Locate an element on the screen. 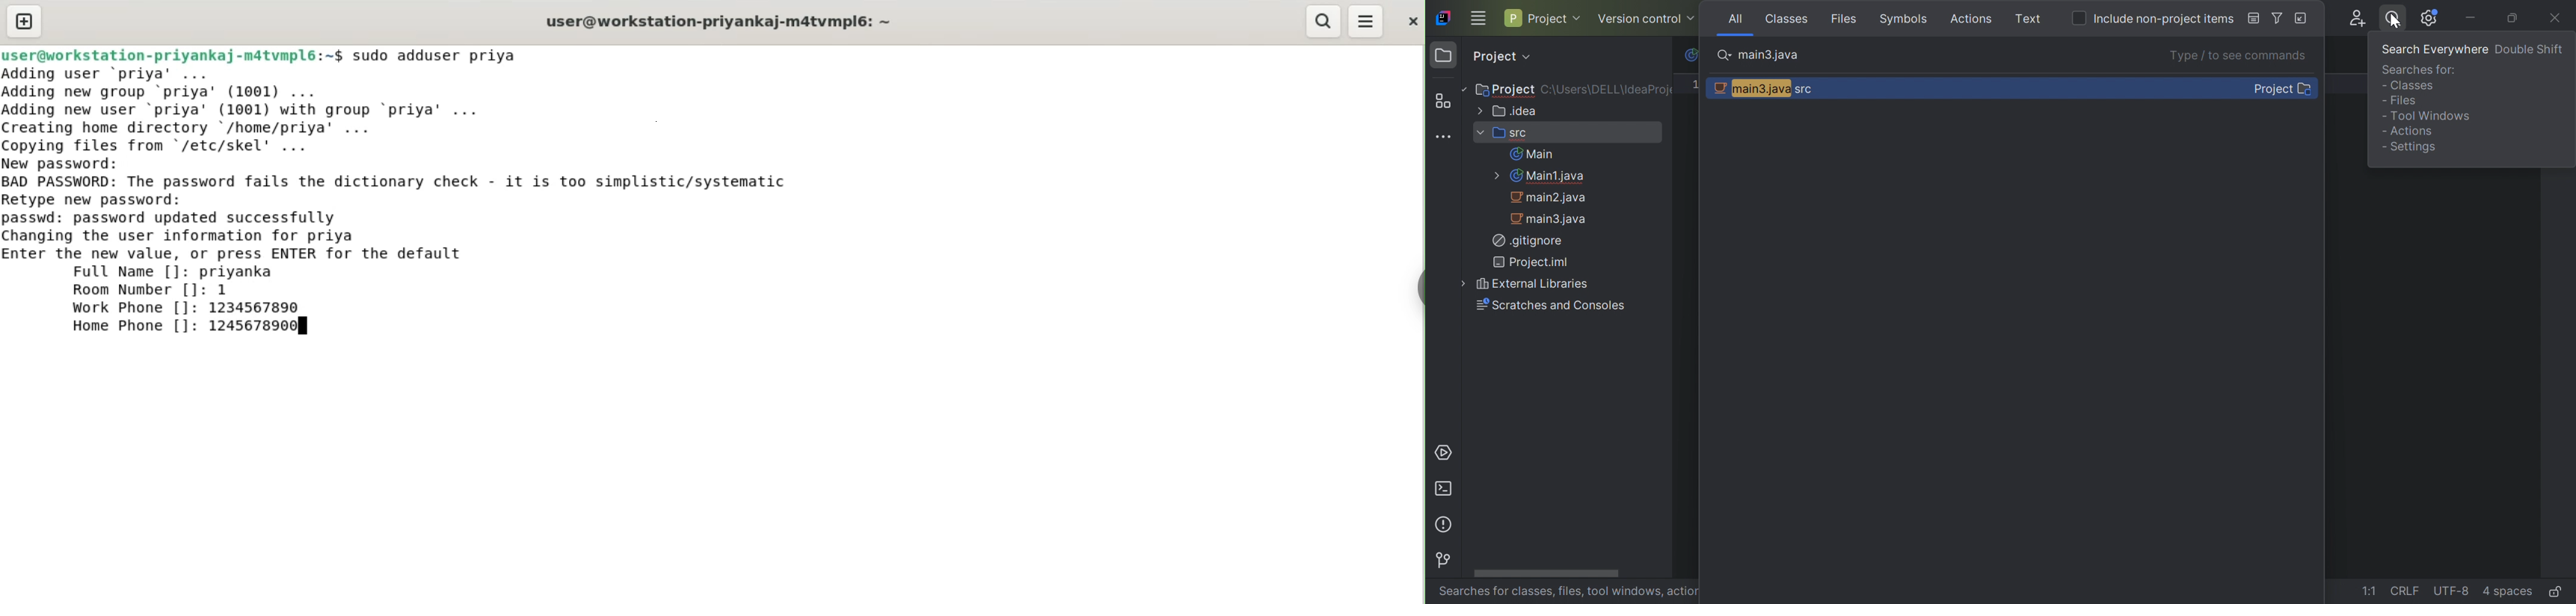 The height and width of the screenshot is (616, 2576). Version Control is located at coordinates (1646, 17).